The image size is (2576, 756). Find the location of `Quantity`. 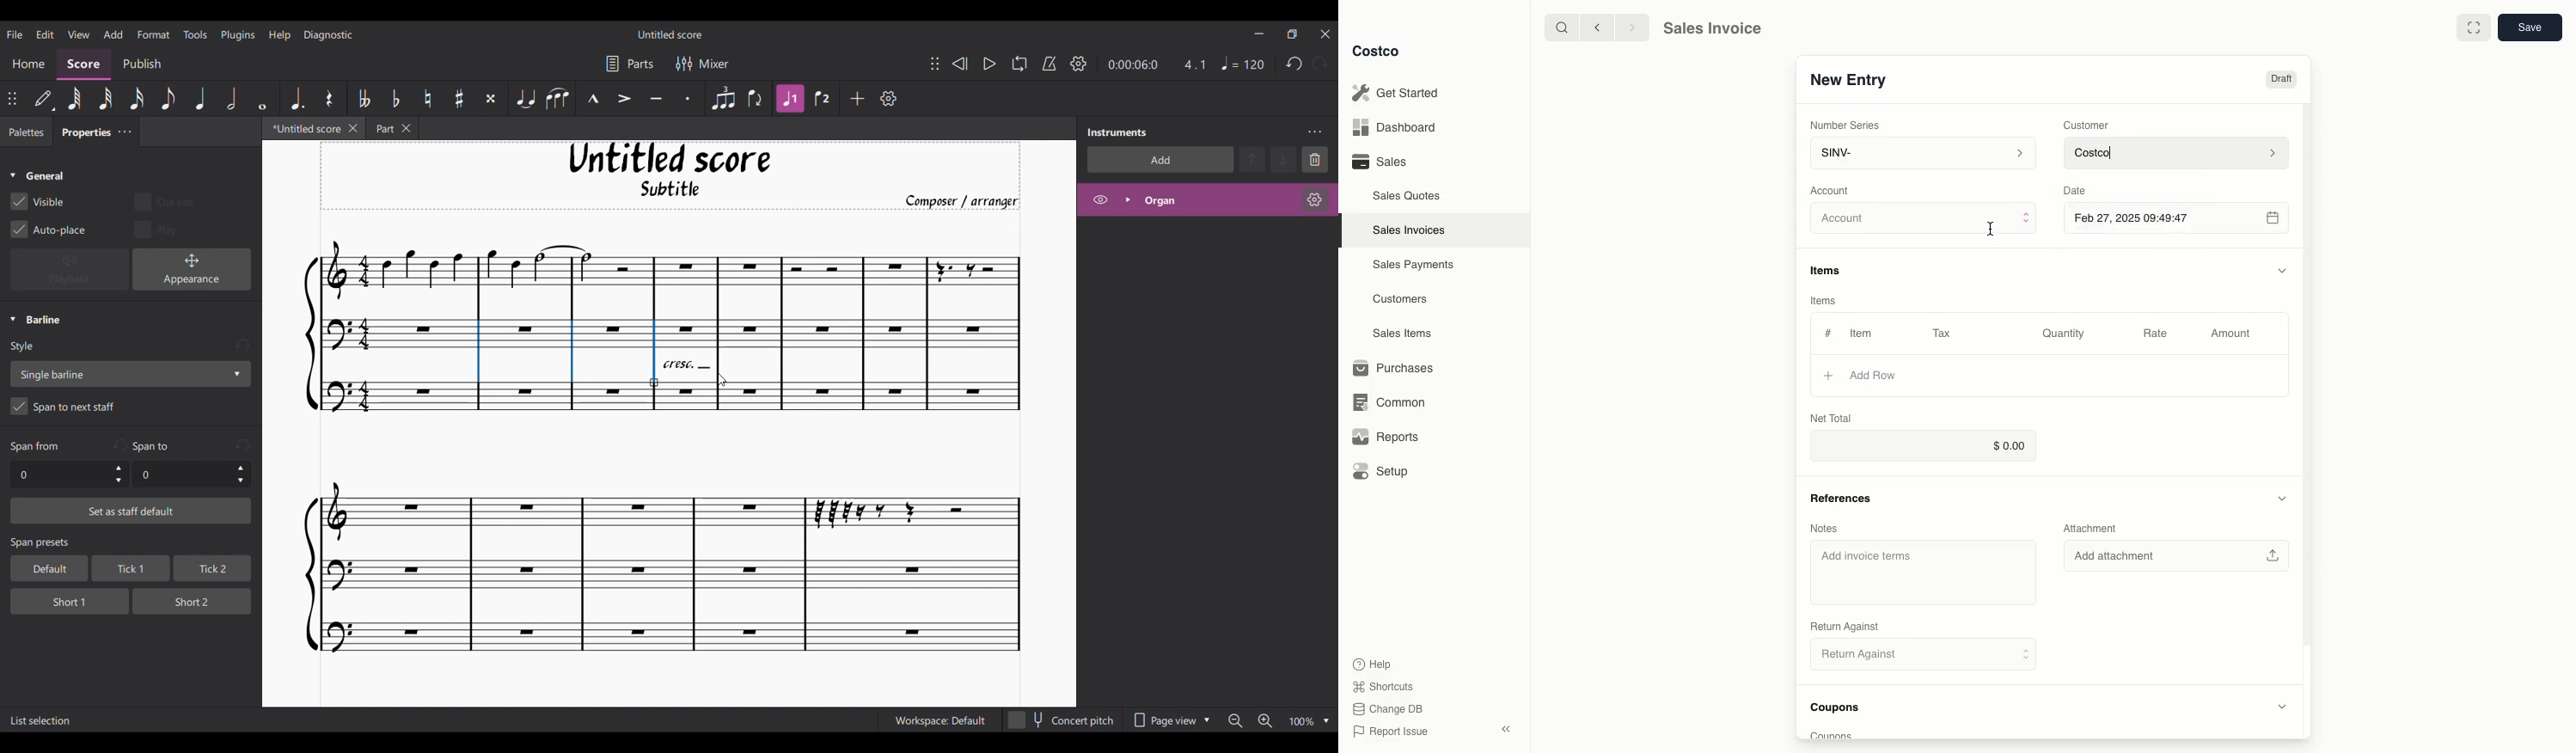

Quantity is located at coordinates (2065, 334).